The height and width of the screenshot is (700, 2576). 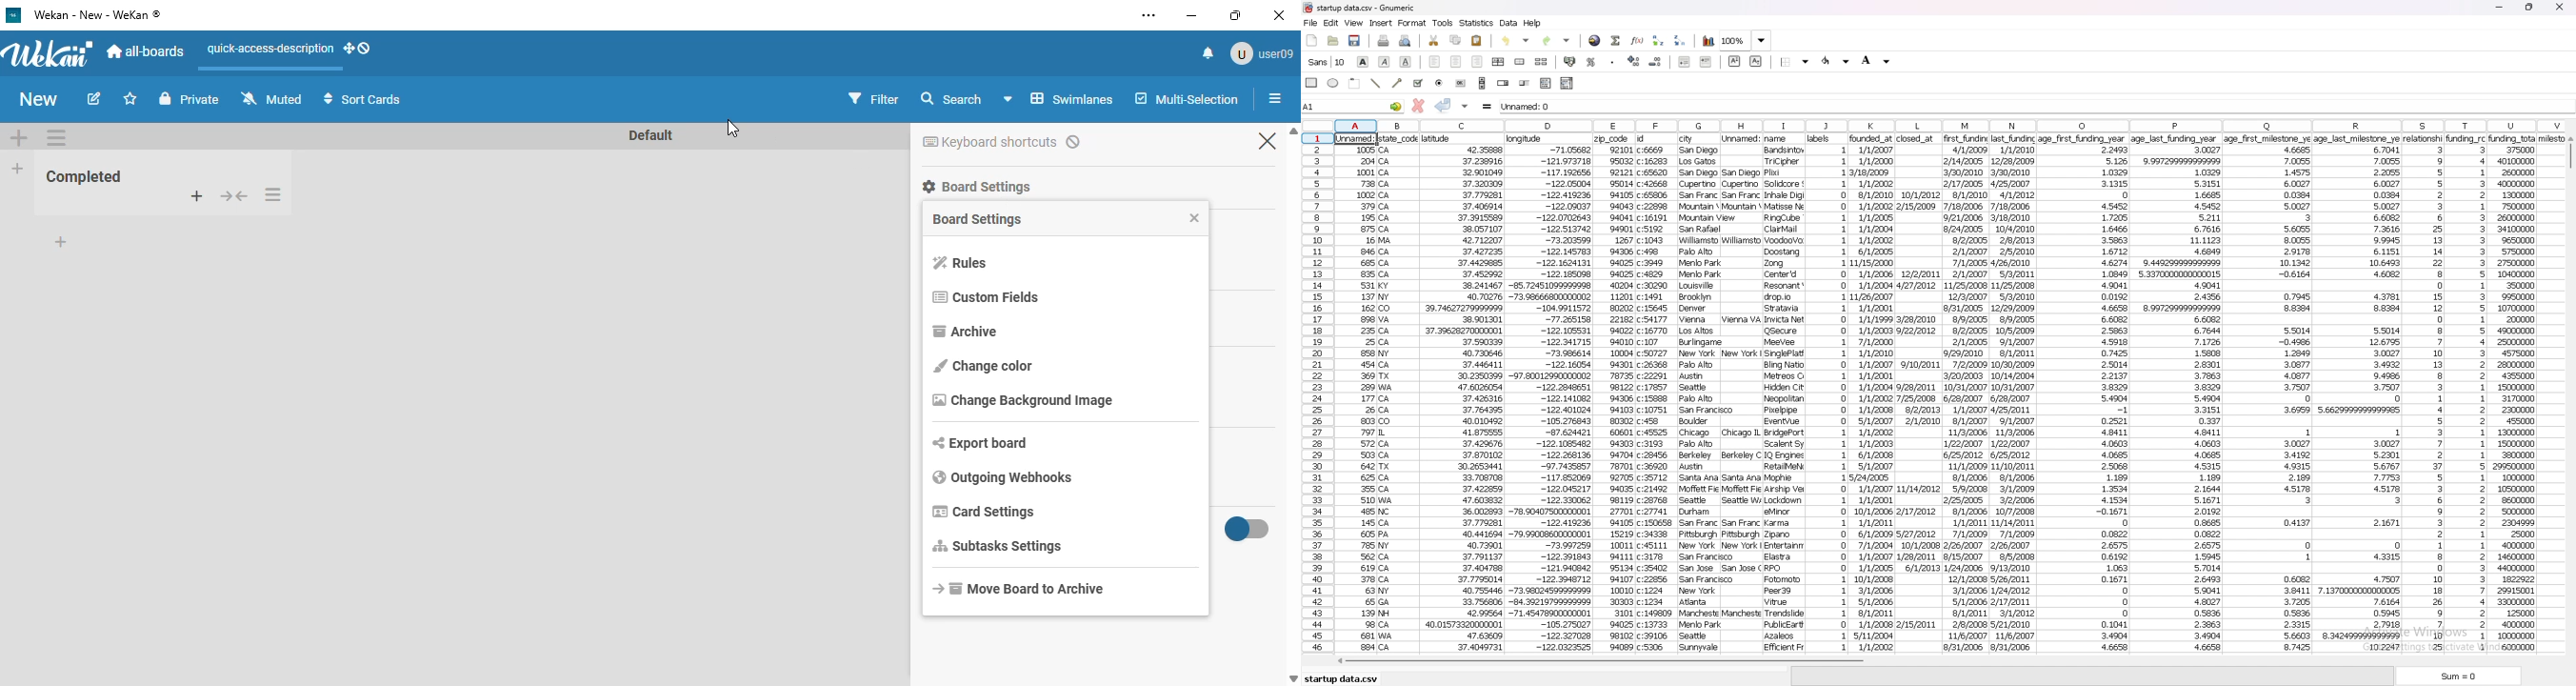 I want to click on cut, so click(x=1434, y=41).